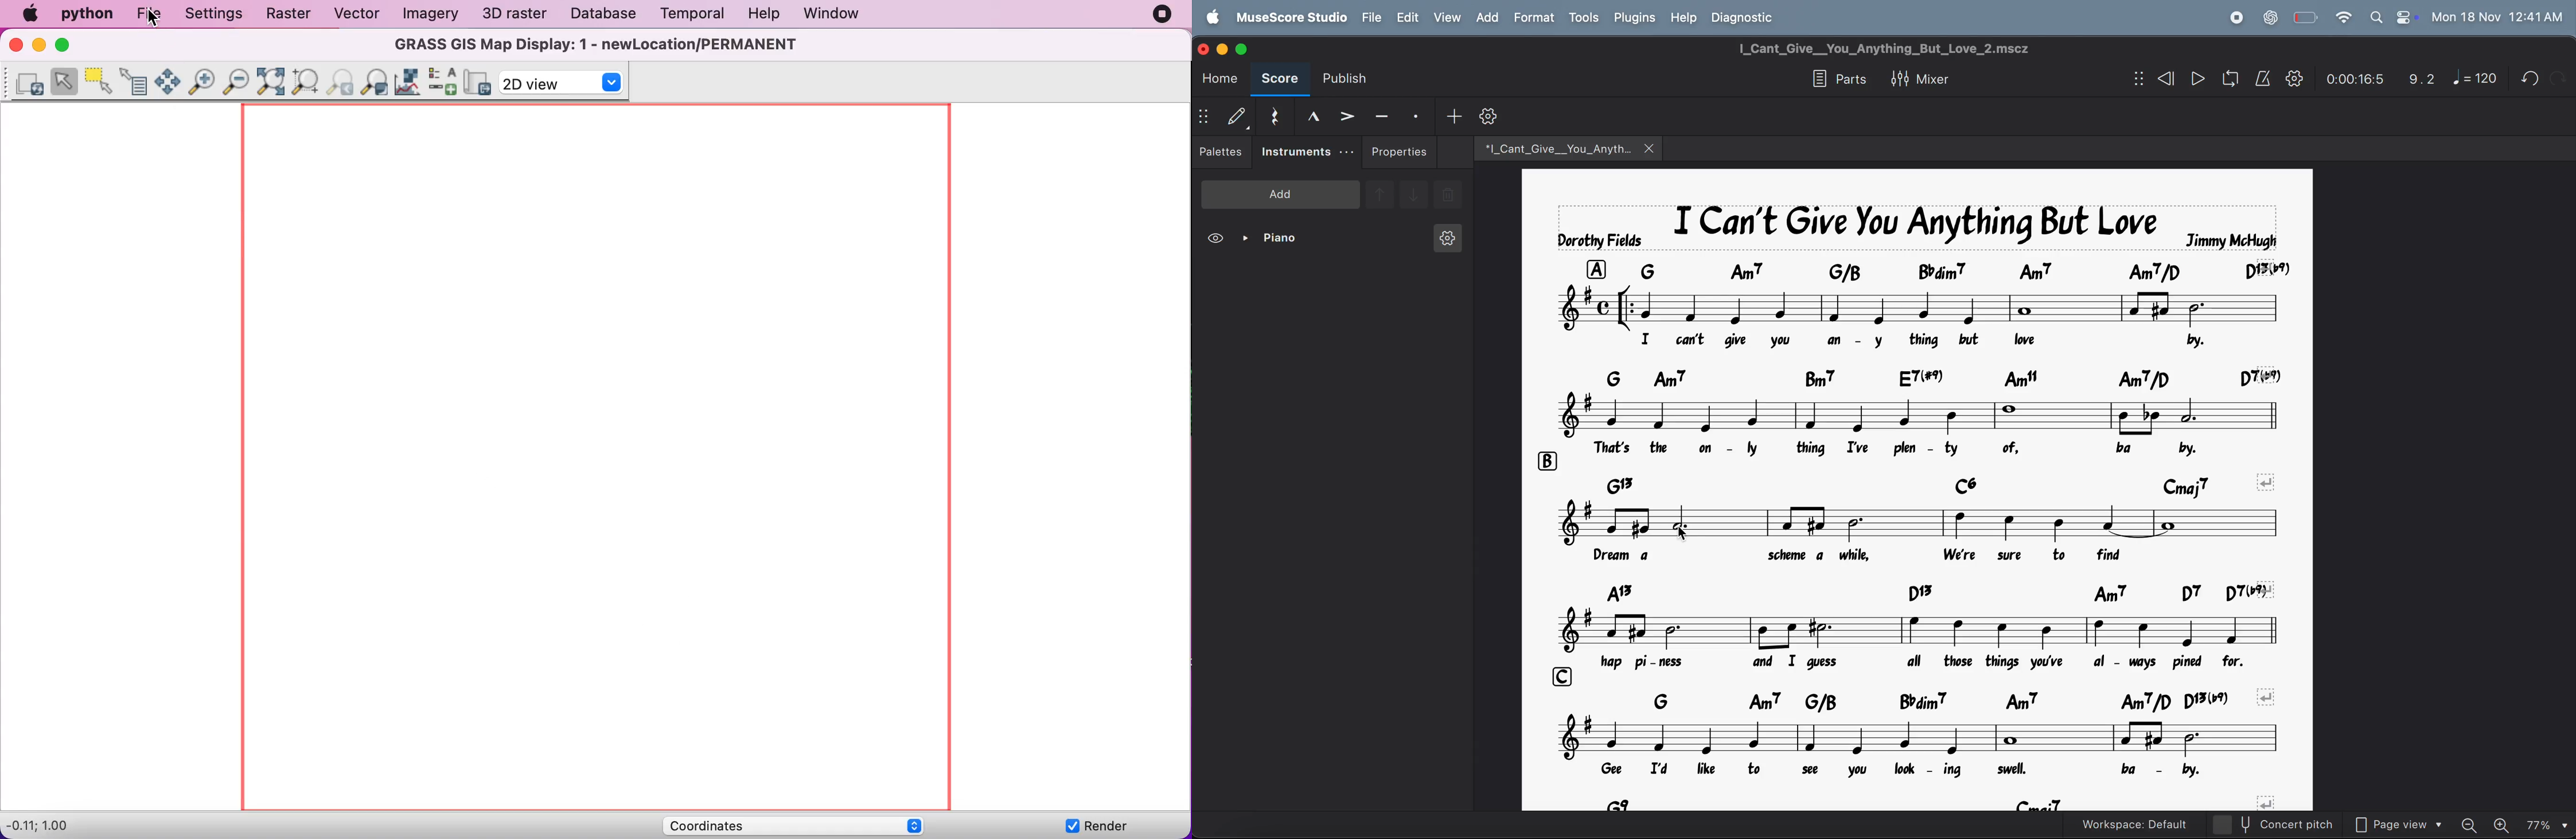  I want to click on undo, so click(2528, 78).